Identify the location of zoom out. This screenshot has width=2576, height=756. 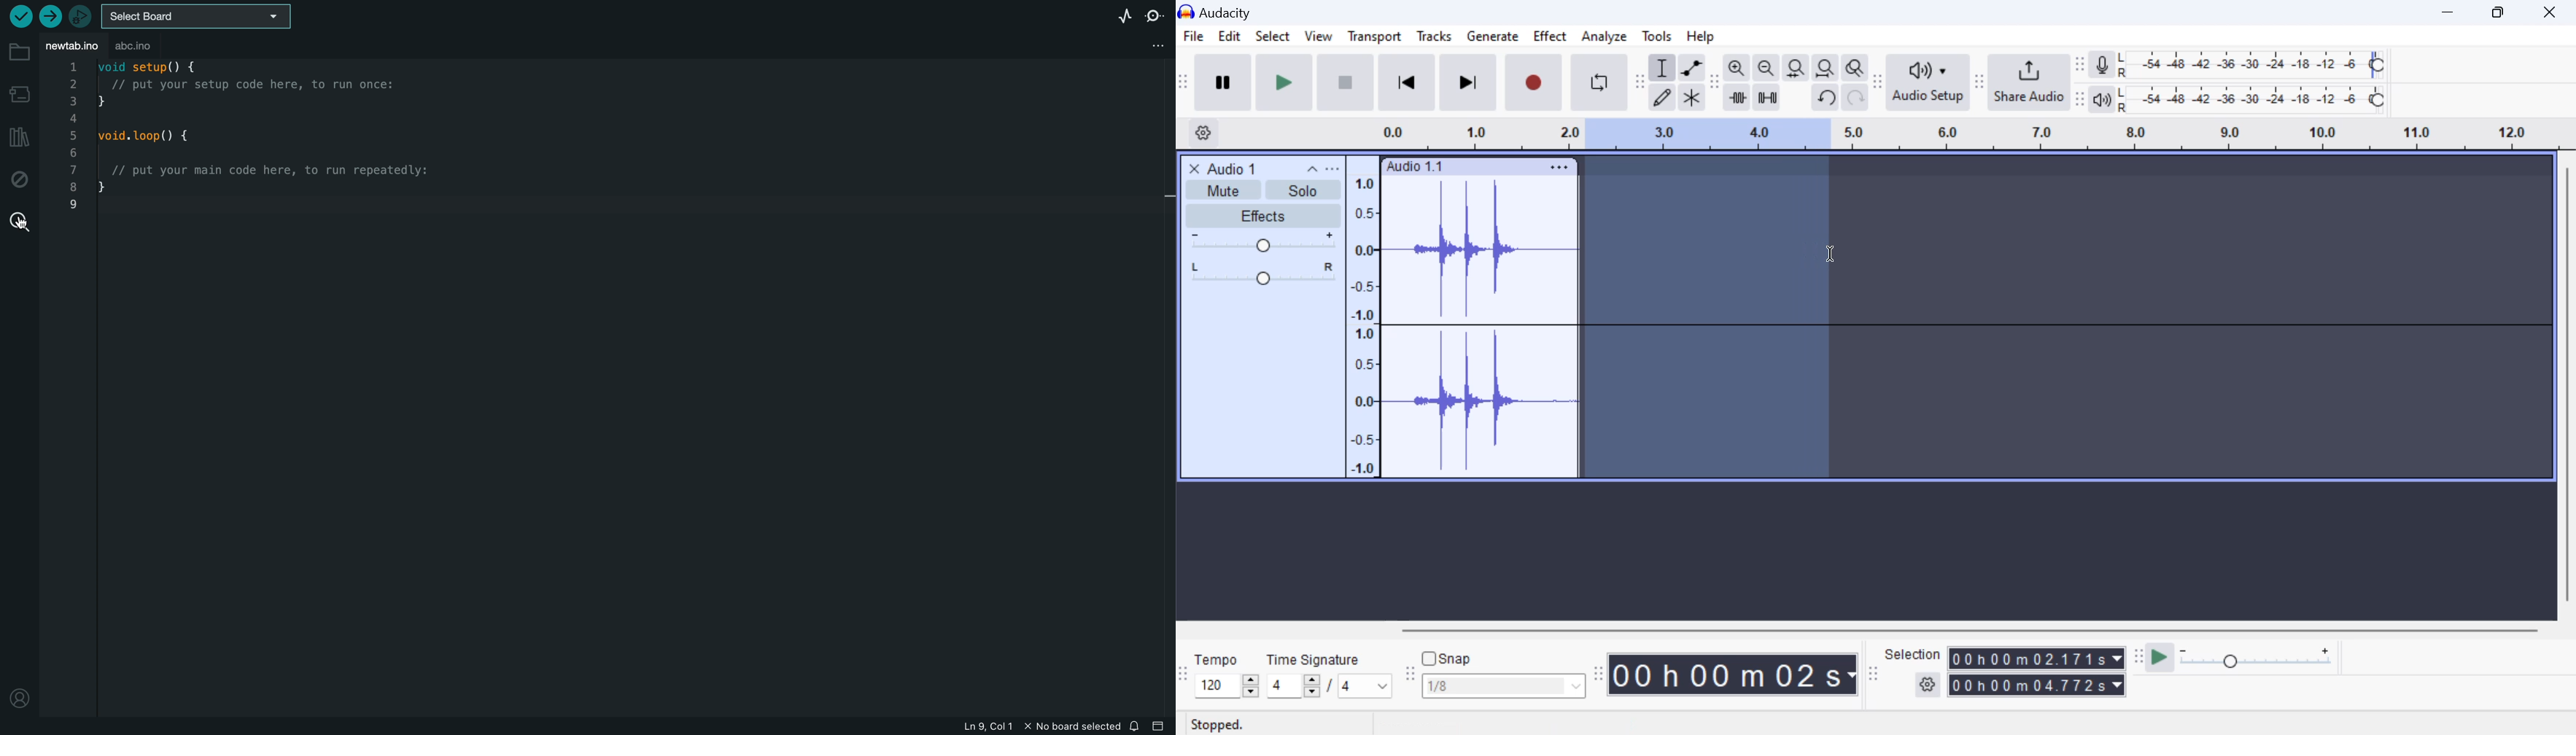
(1766, 69).